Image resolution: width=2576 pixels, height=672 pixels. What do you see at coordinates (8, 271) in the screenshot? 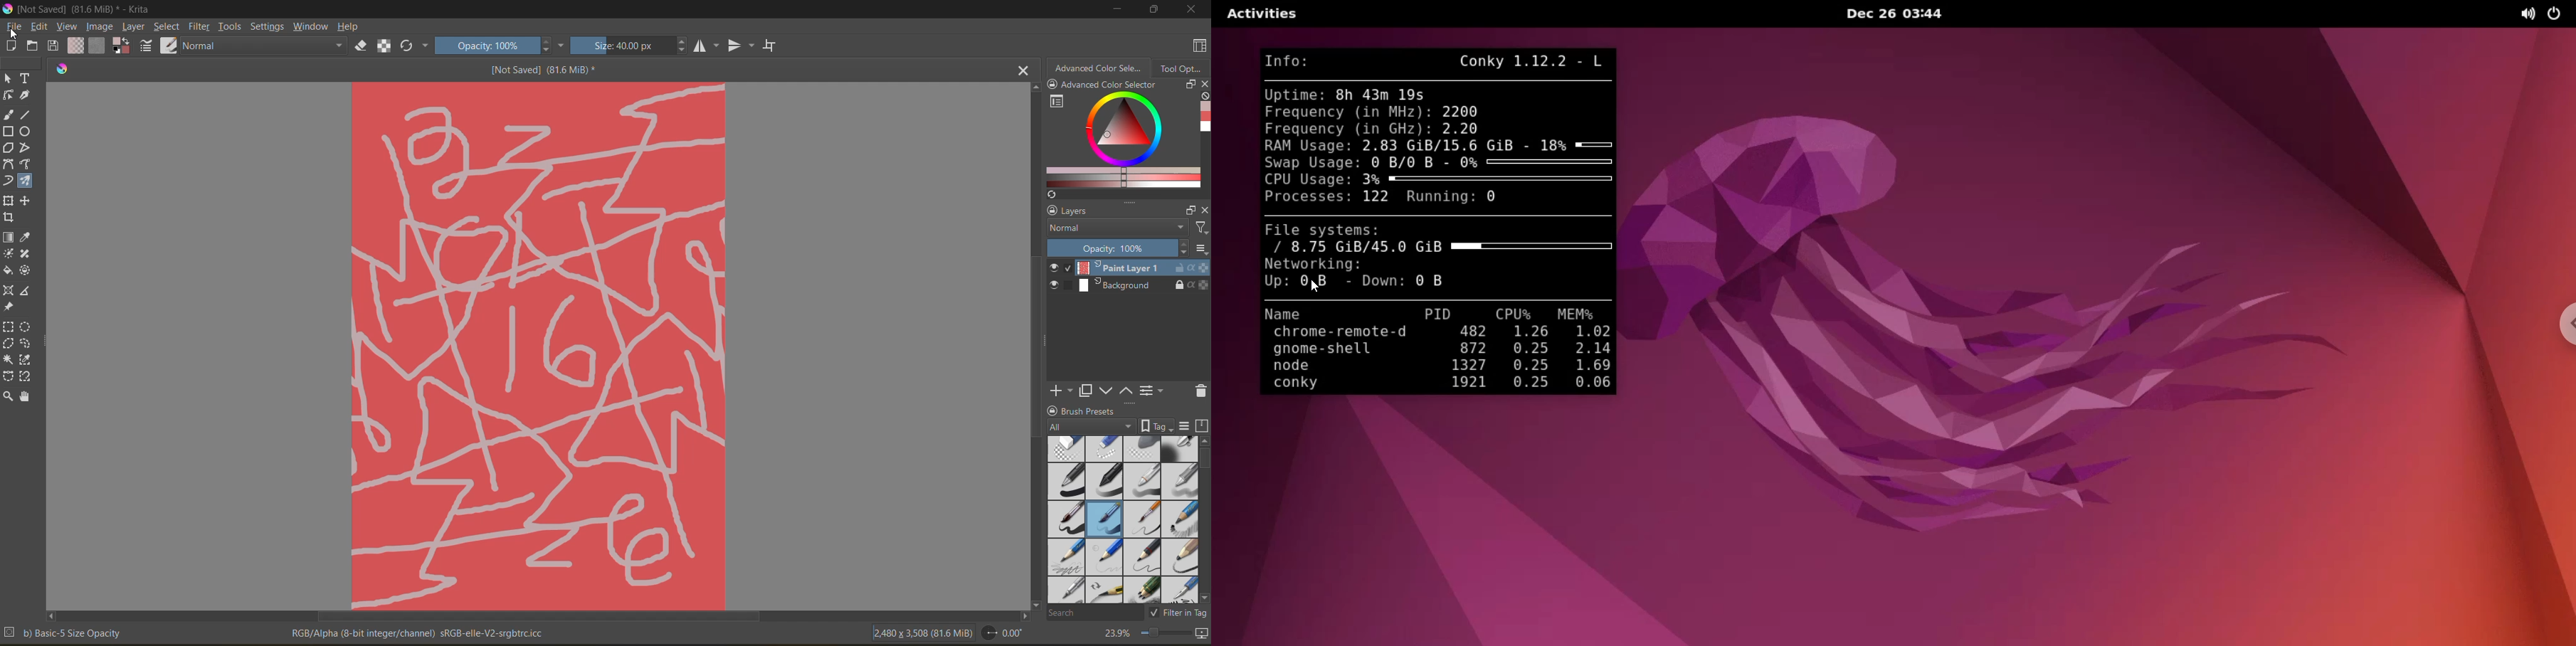
I see `tool` at bounding box center [8, 271].